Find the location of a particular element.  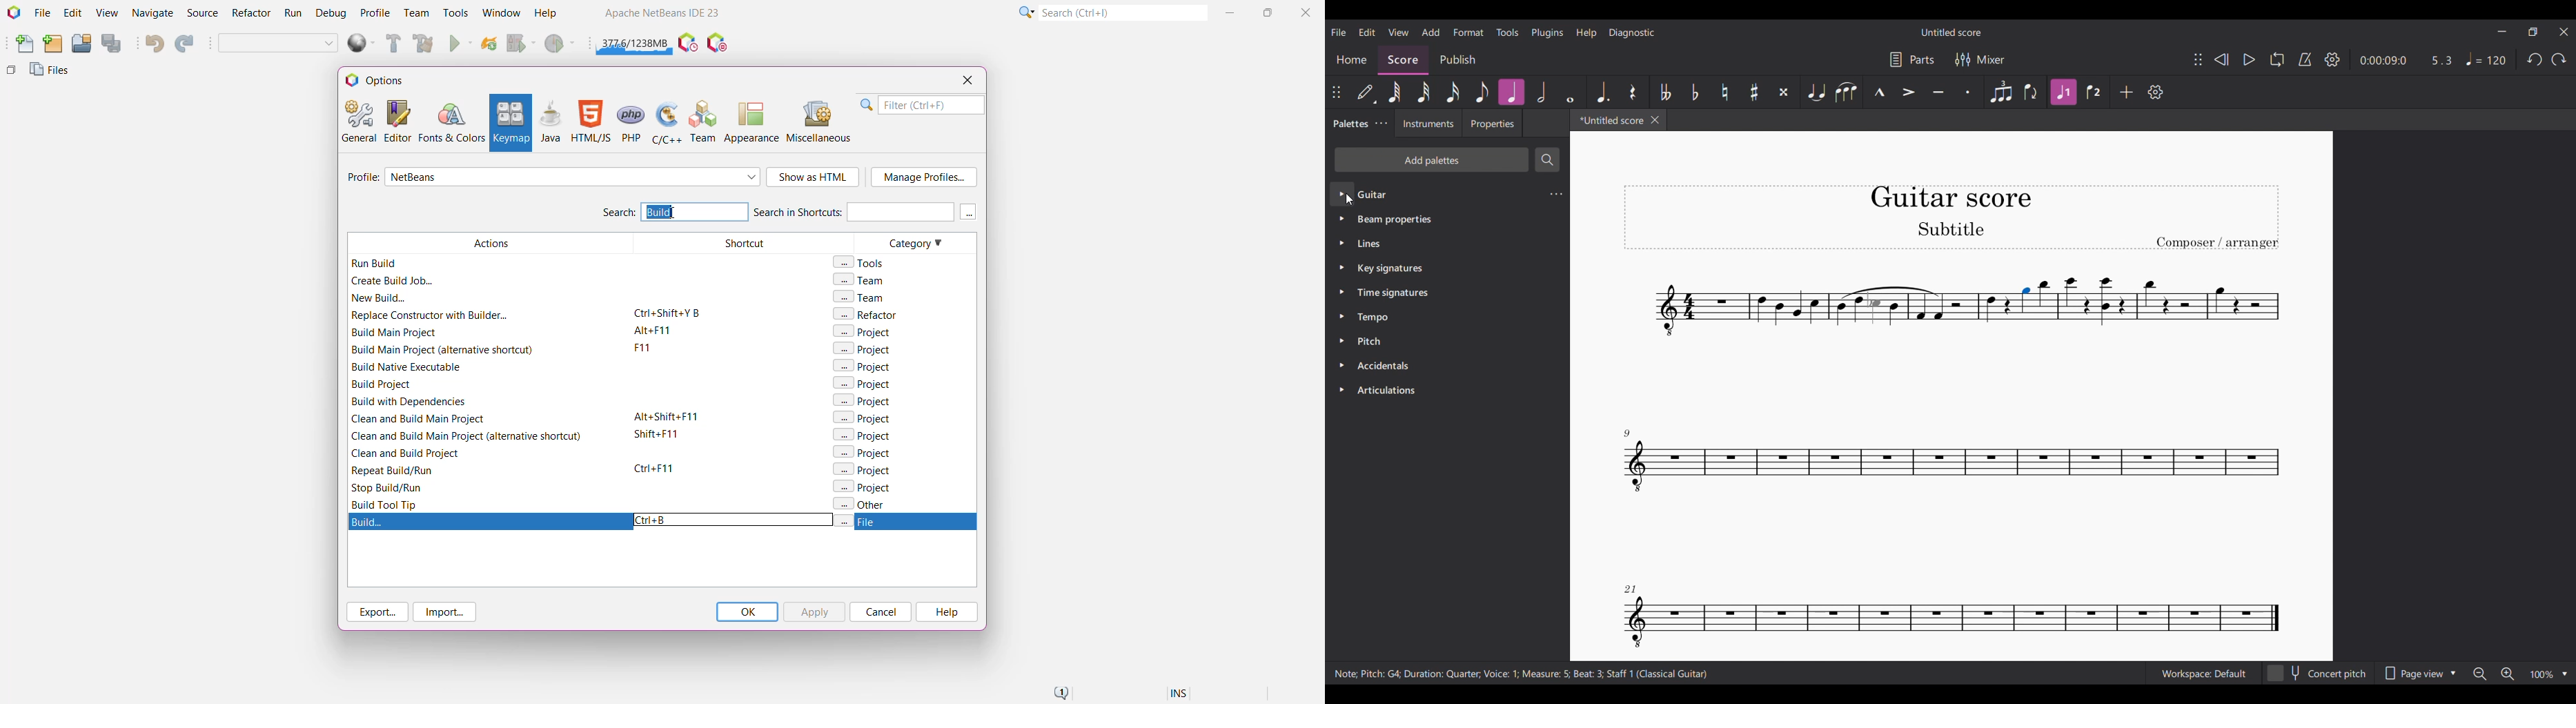

Search is located at coordinates (1547, 160).